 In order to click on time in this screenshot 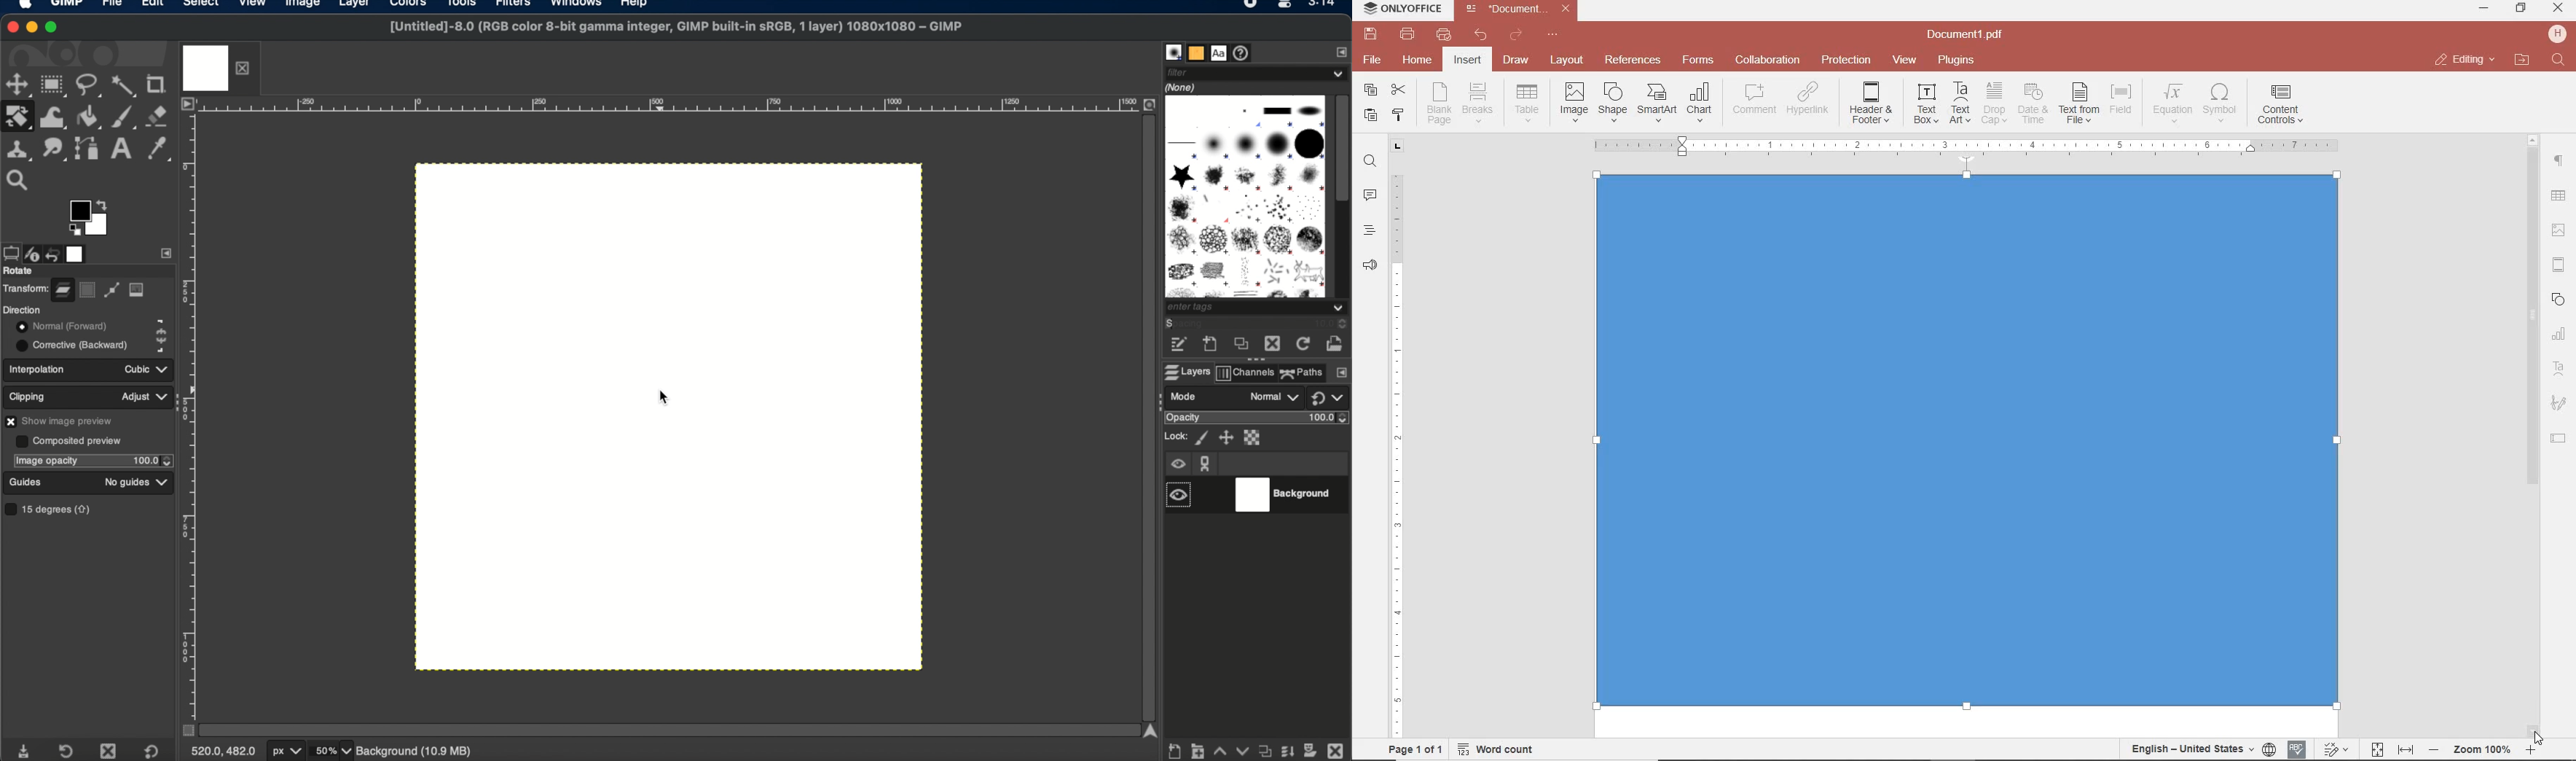, I will do `click(1324, 8)`.